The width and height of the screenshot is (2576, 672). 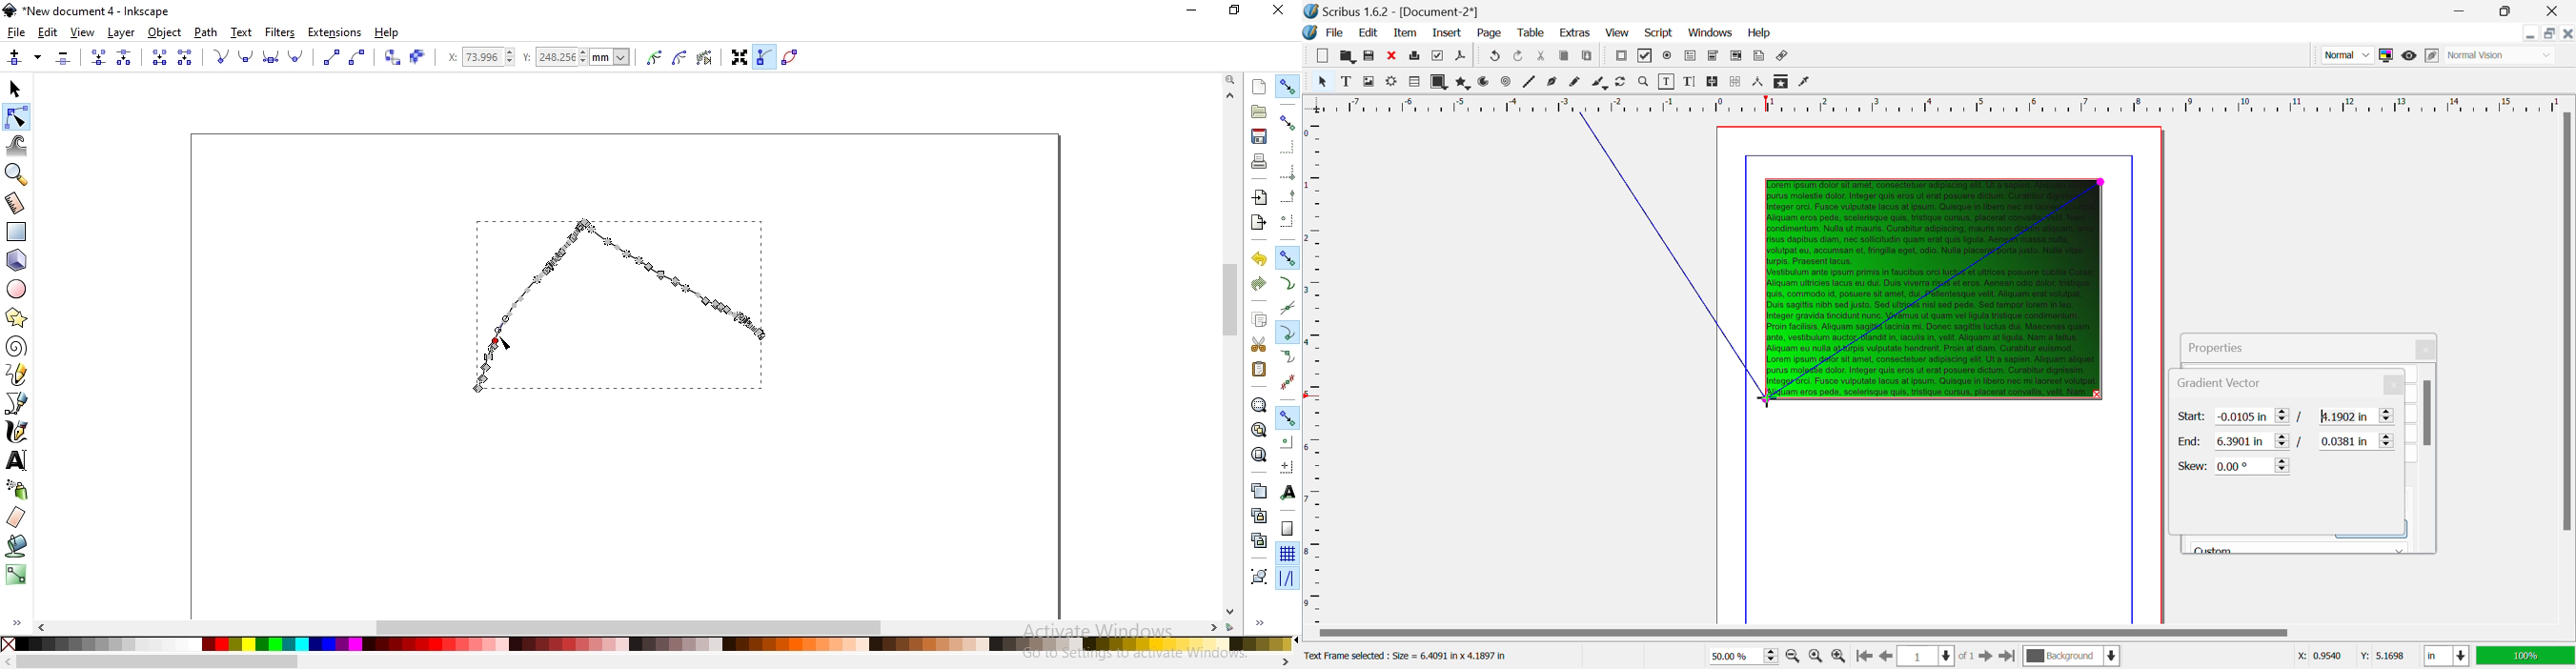 I want to click on Text Annotation, so click(x=1758, y=57).